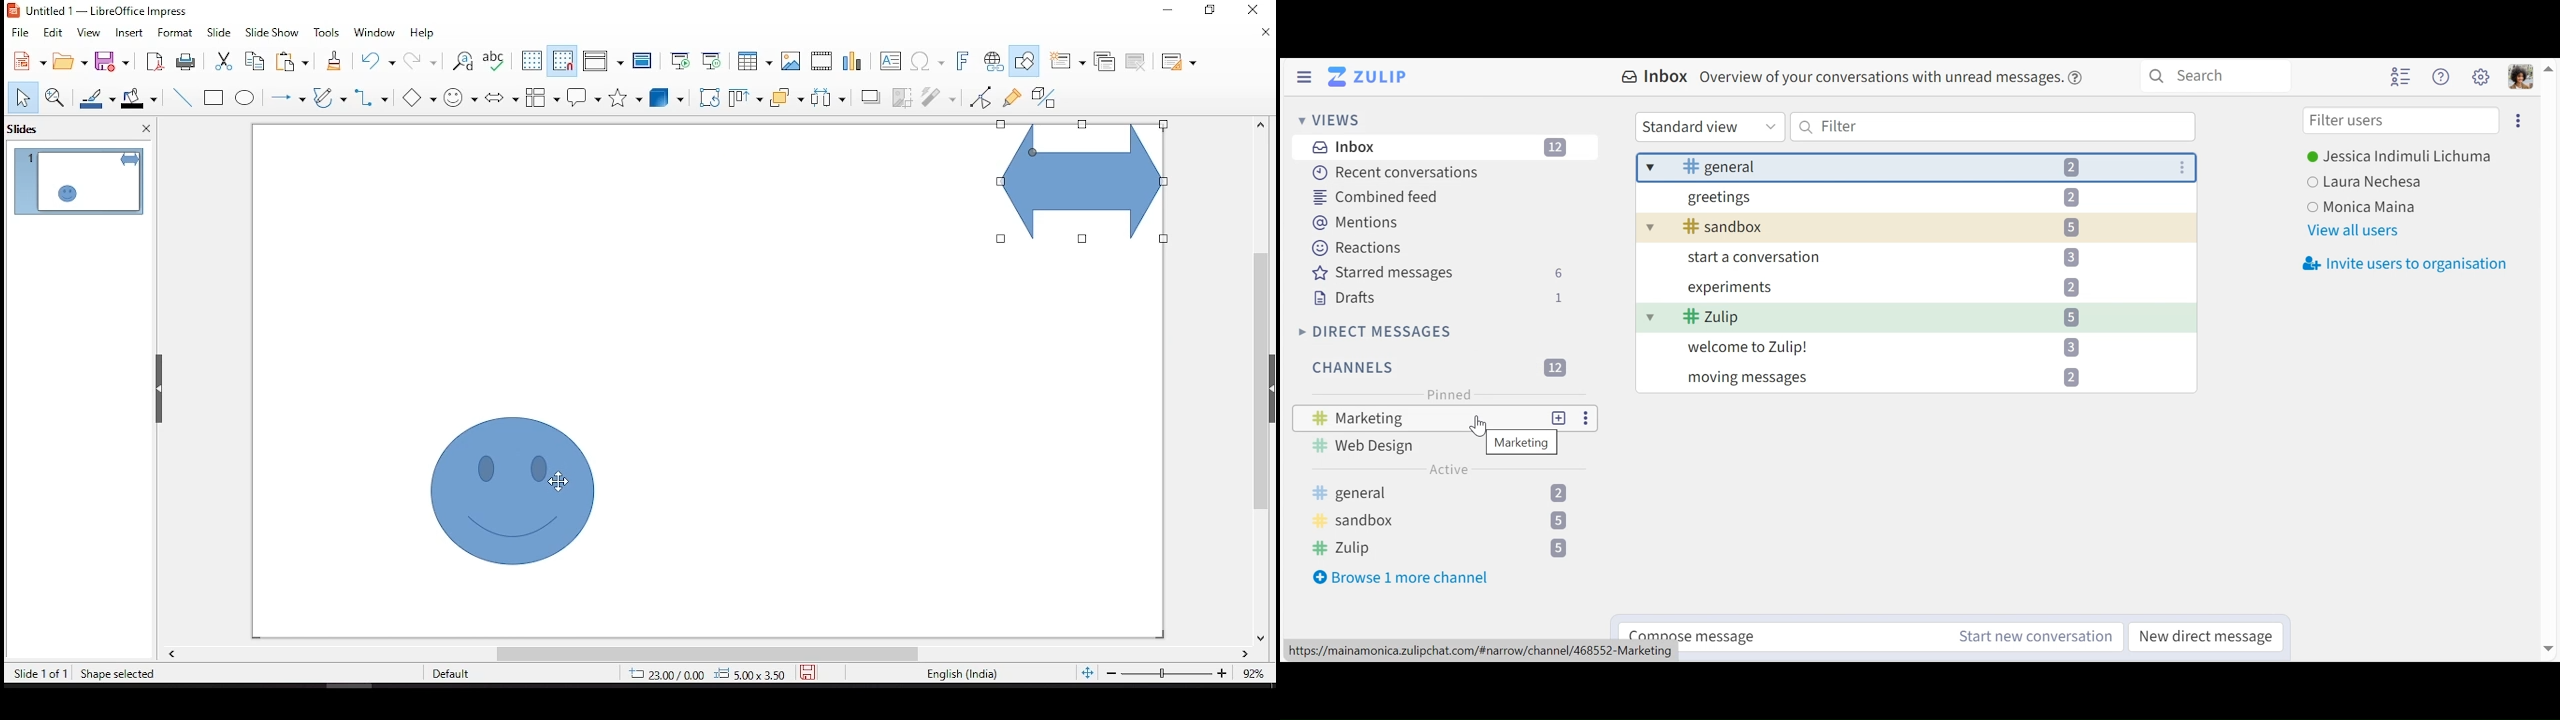 The image size is (2576, 728). What do you see at coordinates (22, 99) in the screenshot?
I see `select tool` at bounding box center [22, 99].